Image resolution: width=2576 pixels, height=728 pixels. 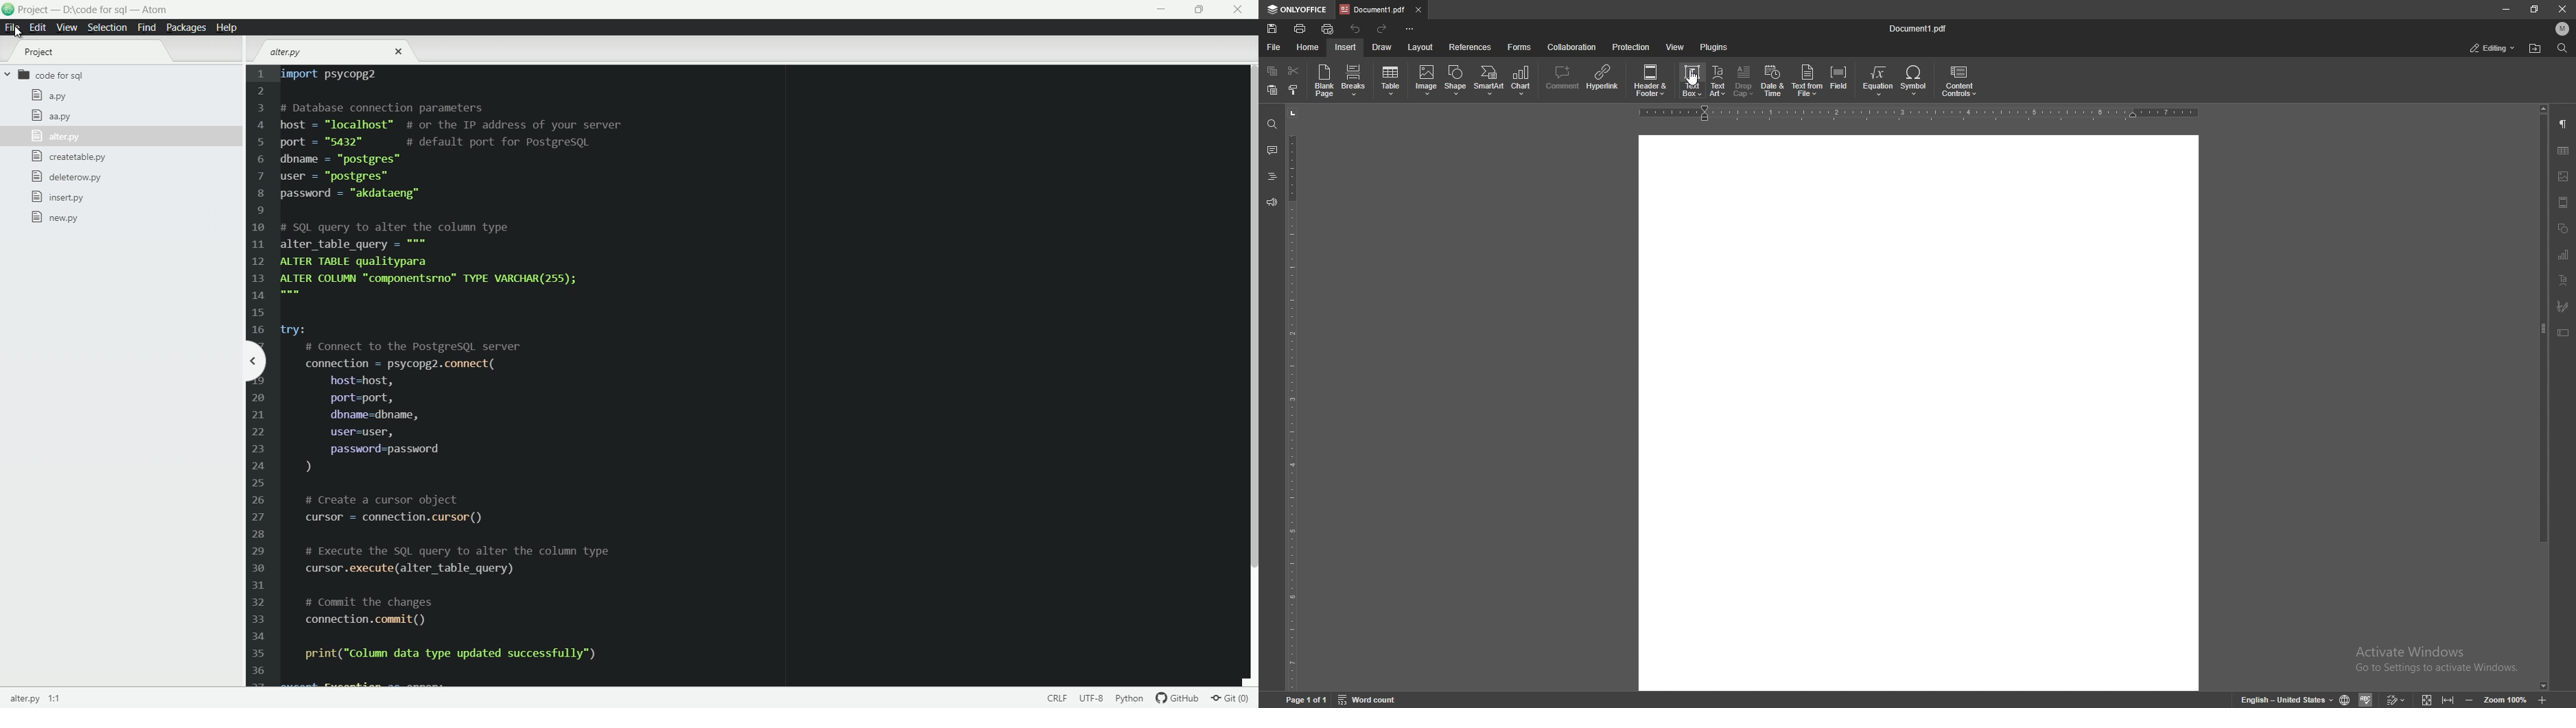 I want to click on current file name, so click(x=33, y=698).